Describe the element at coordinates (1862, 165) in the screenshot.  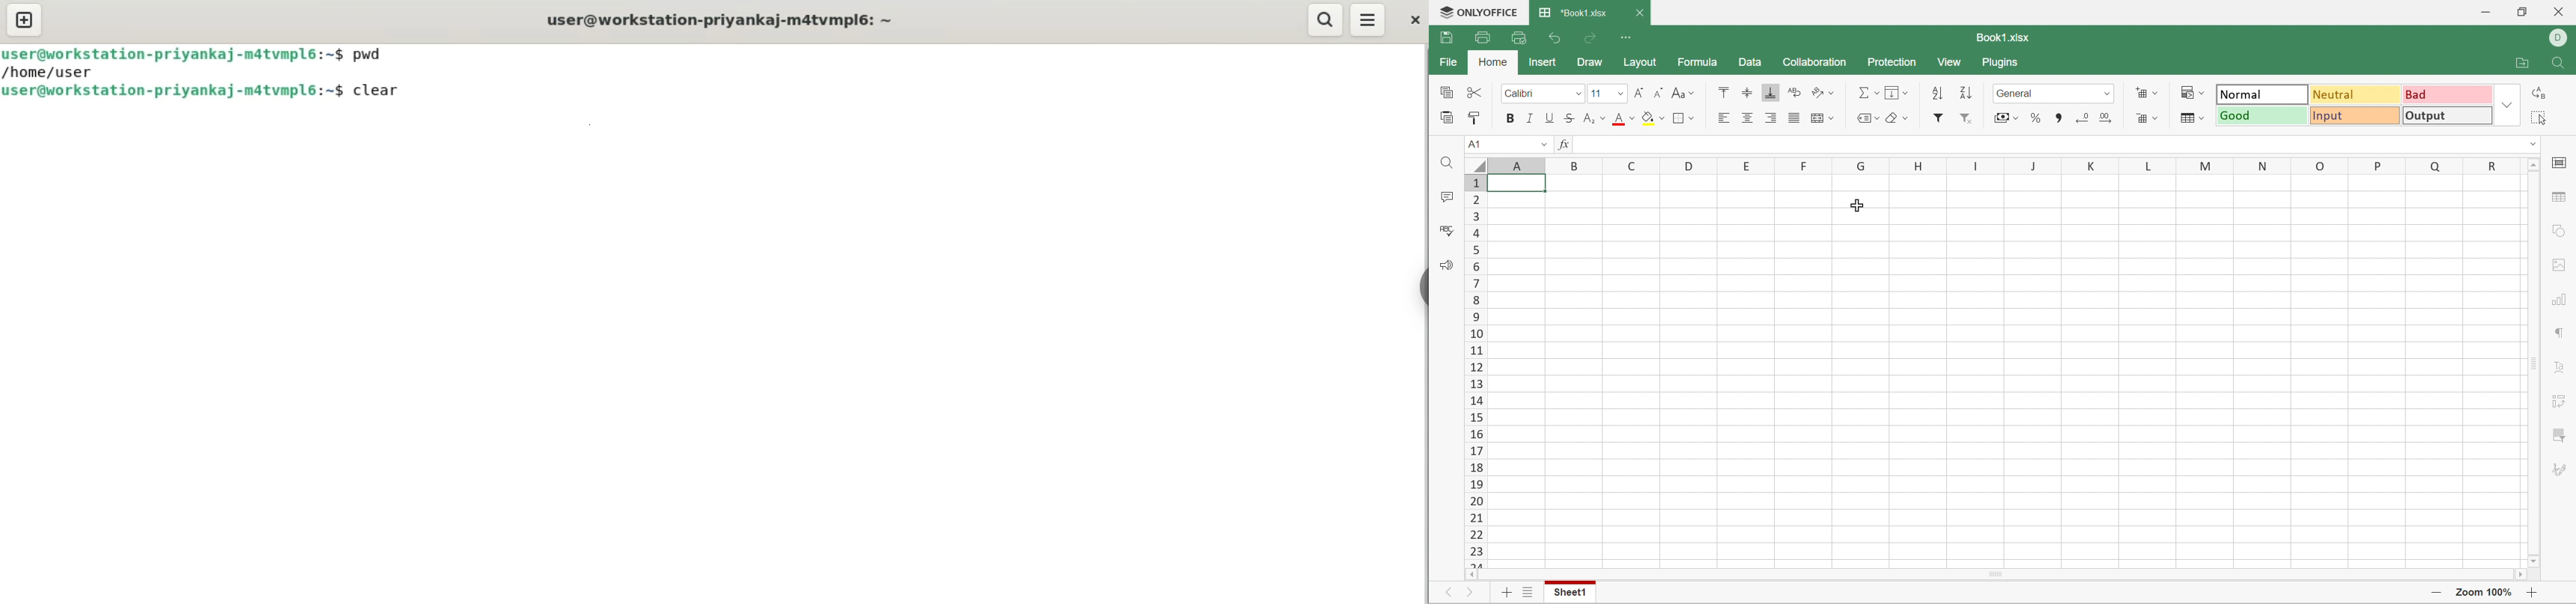
I see `G` at that location.